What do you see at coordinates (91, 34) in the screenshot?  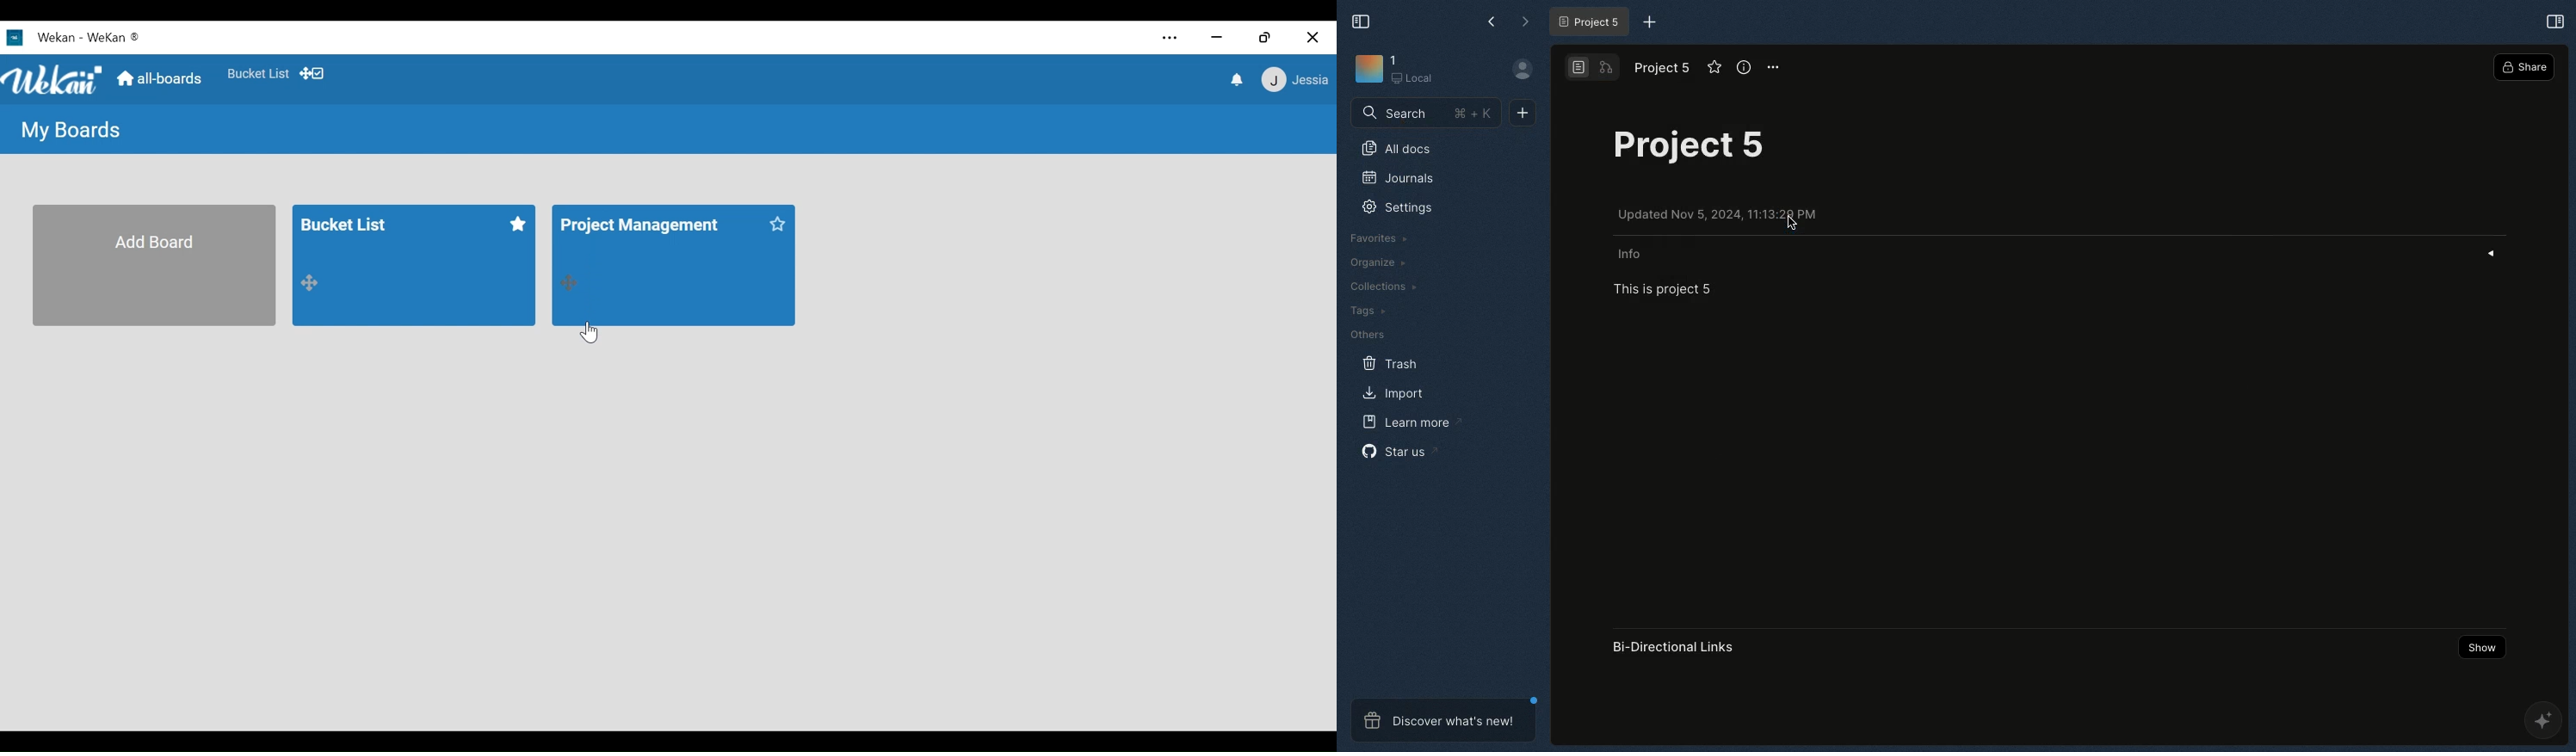 I see `Wekan - WeKan ®` at bounding box center [91, 34].